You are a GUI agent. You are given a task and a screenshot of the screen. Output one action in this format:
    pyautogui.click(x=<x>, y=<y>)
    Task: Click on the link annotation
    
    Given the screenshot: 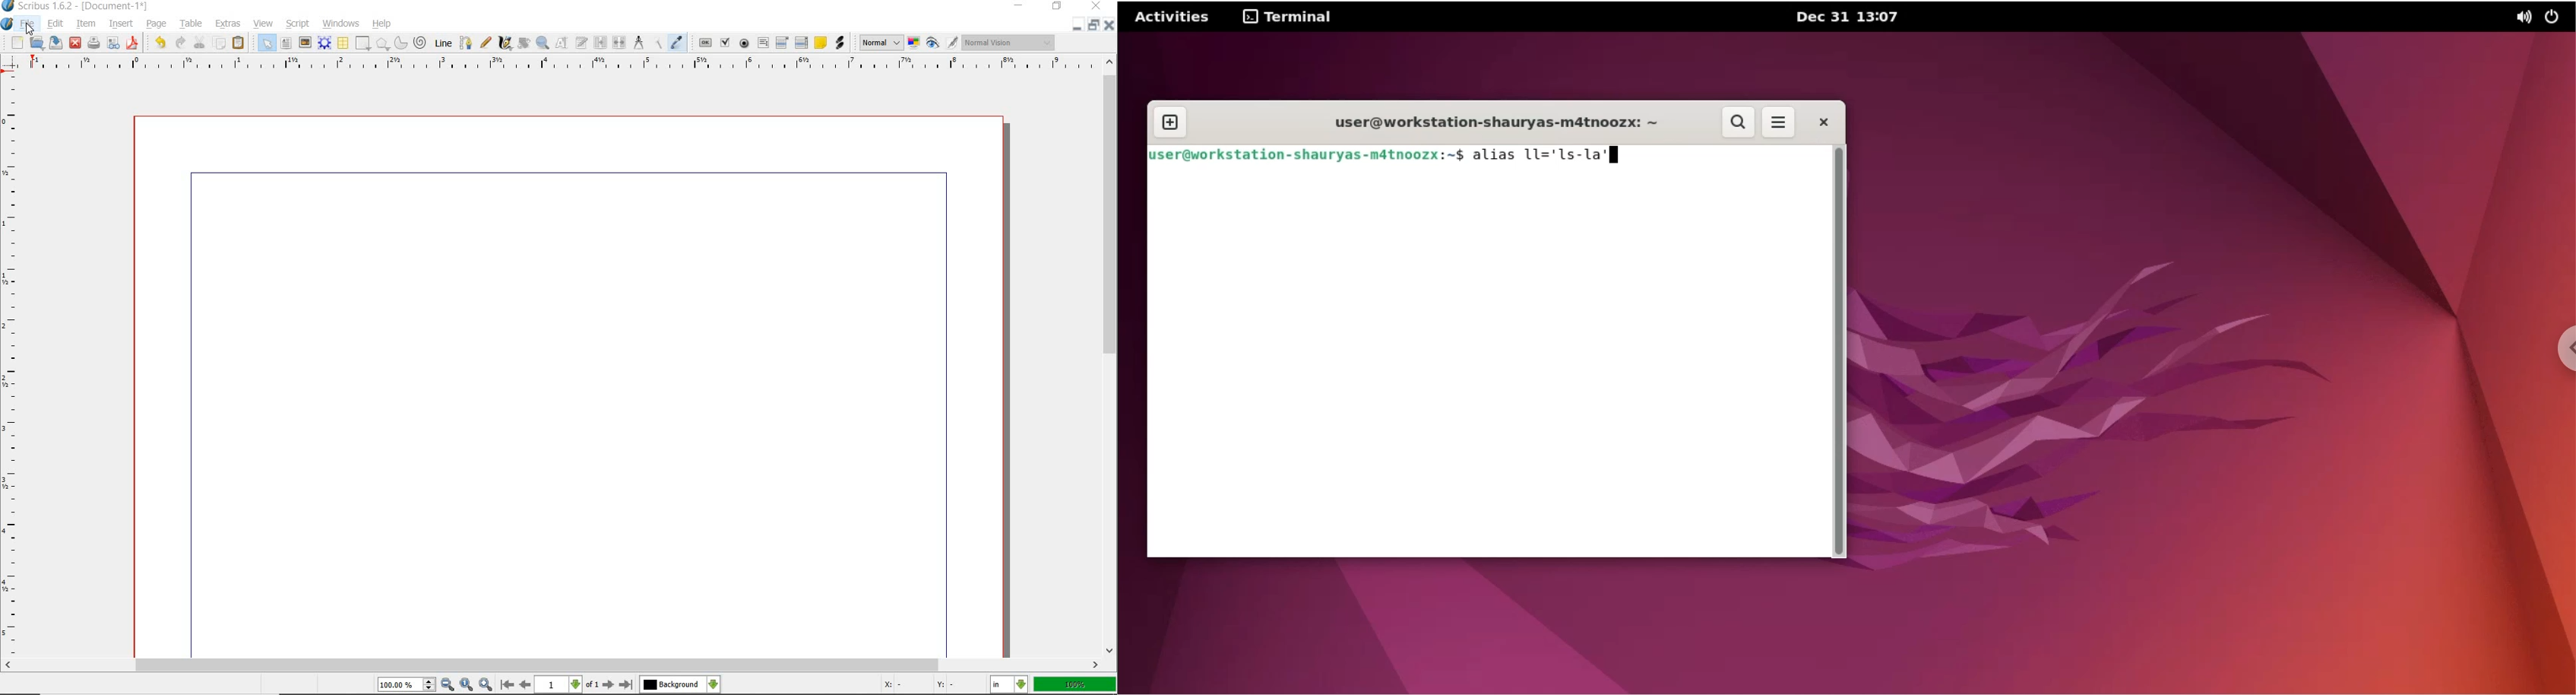 What is the action you would take?
    pyautogui.click(x=840, y=42)
    